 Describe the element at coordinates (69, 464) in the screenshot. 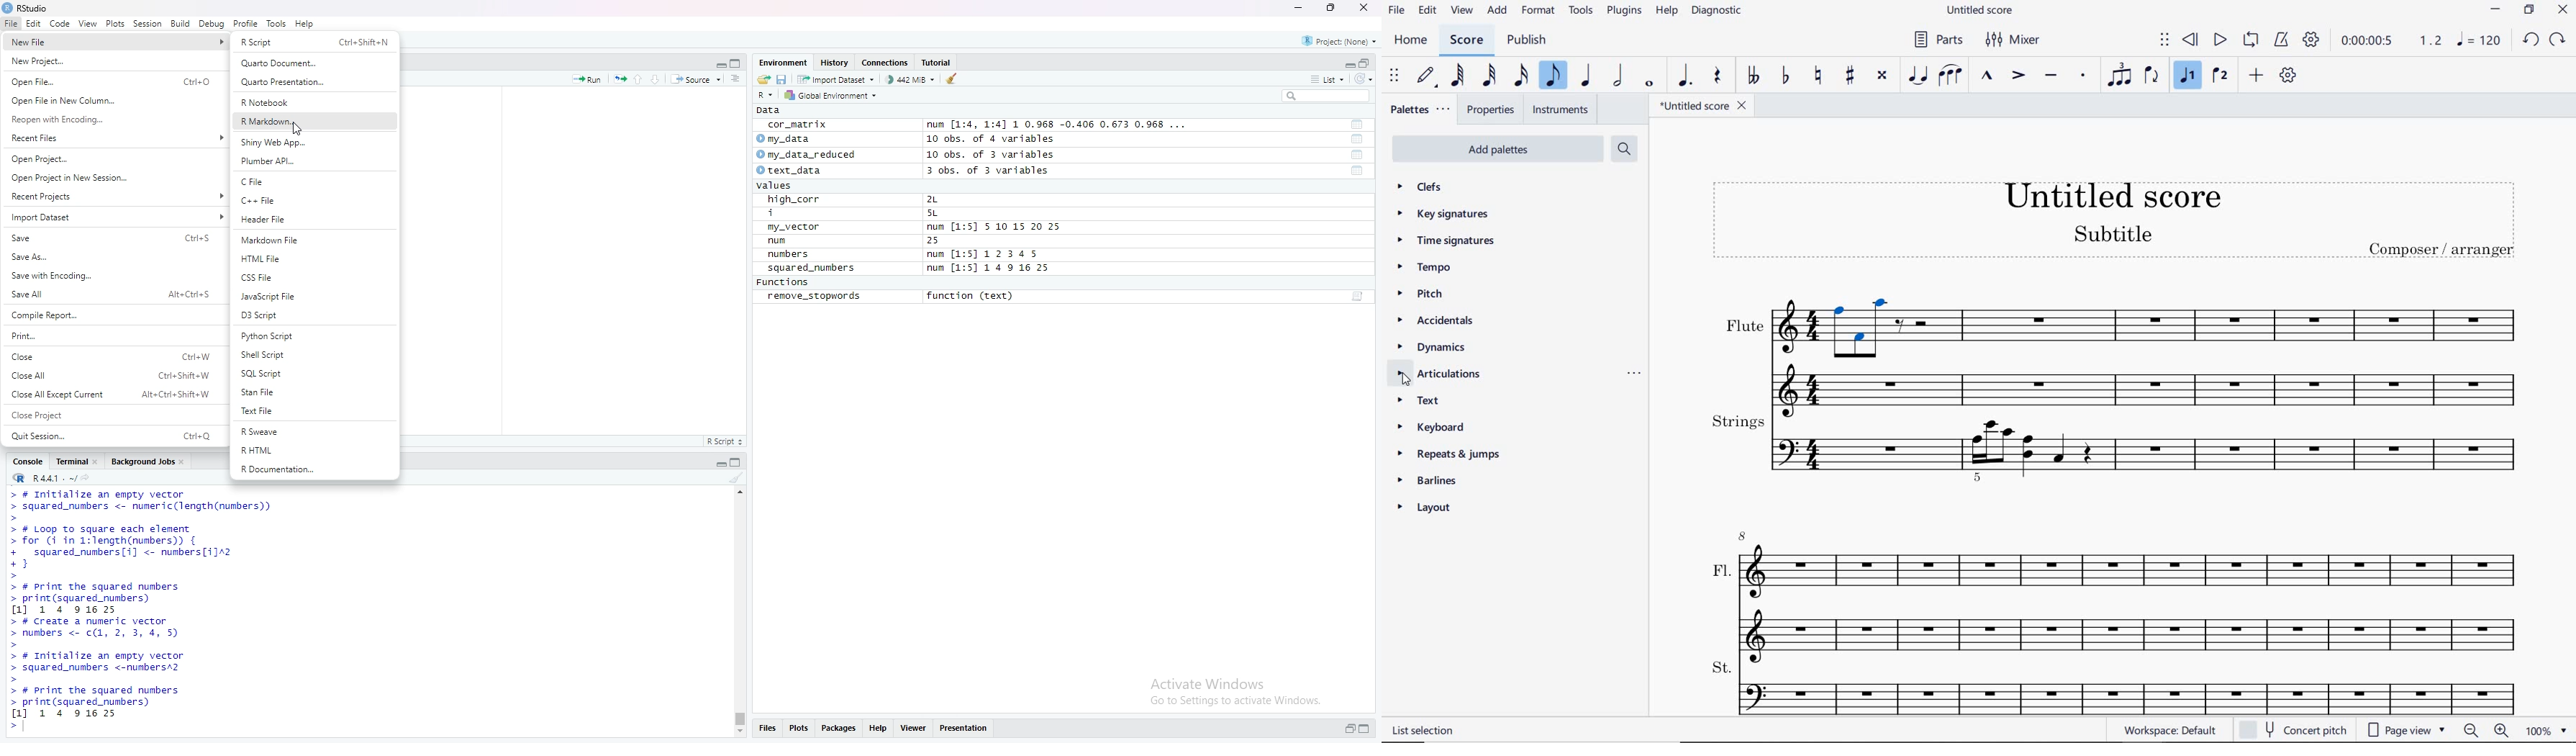

I see `Terminal` at that location.